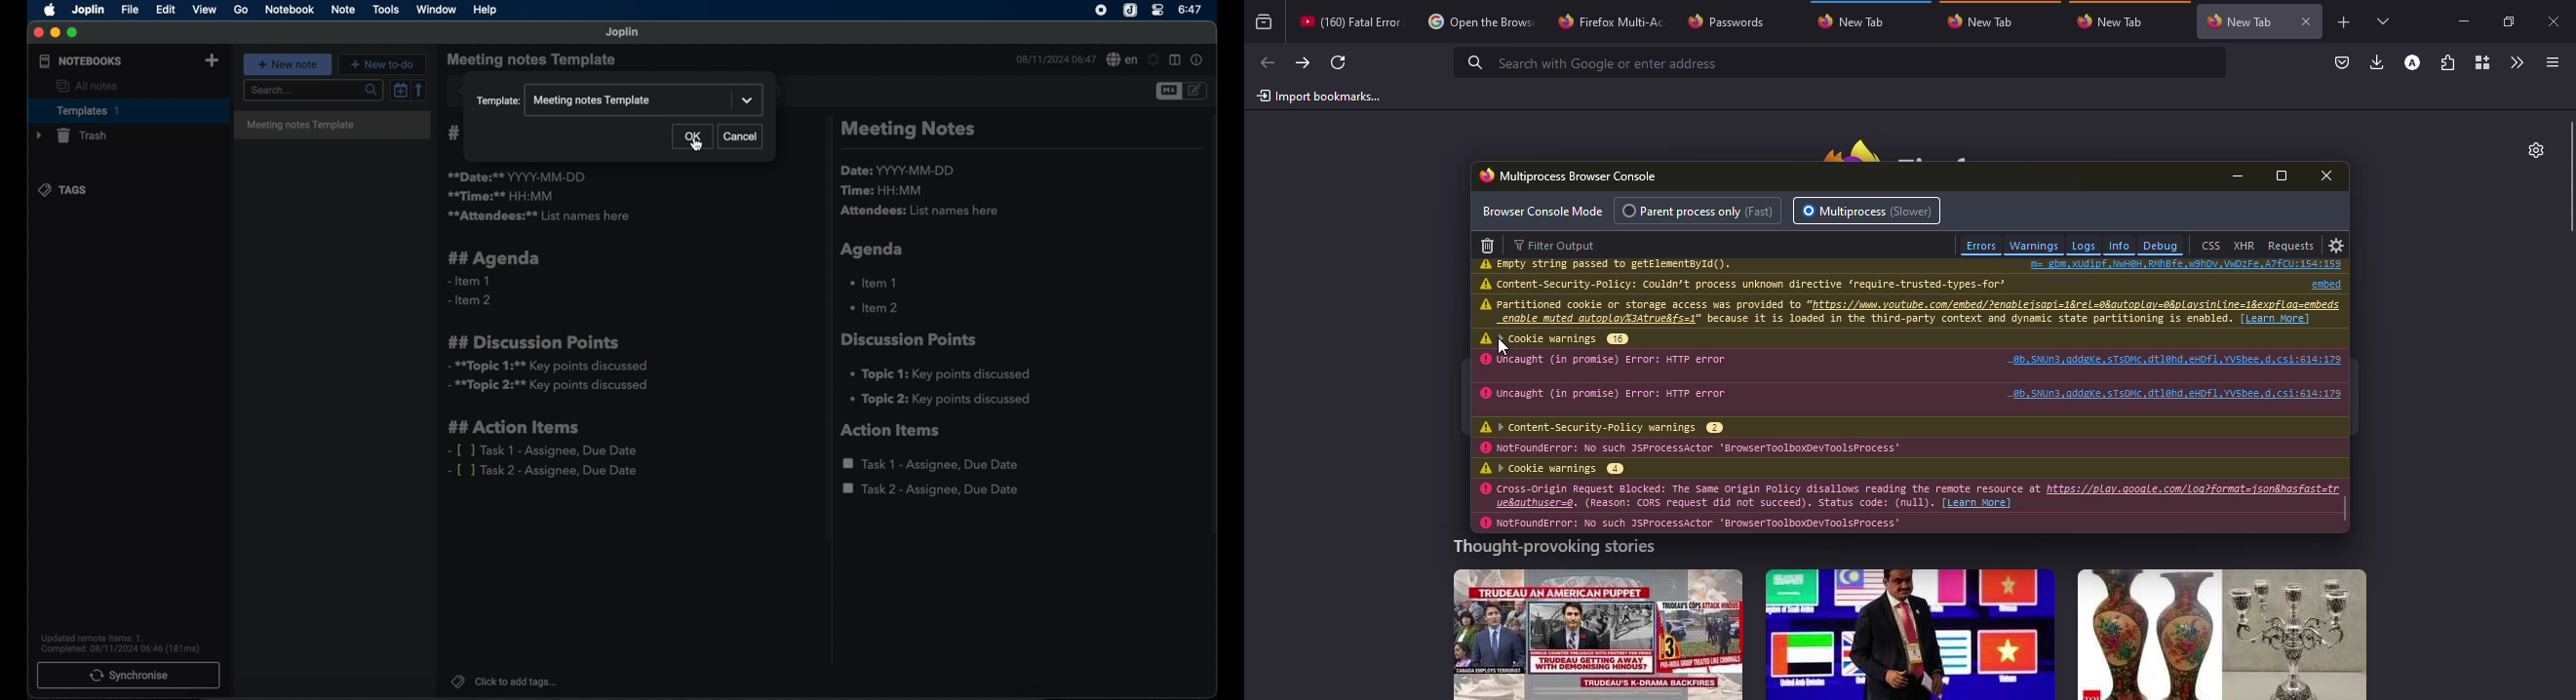 The height and width of the screenshot is (700, 2576). What do you see at coordinates (332, 126) in the screenshot?
I see `meeting notes template ` at bounding box center [332, 126].